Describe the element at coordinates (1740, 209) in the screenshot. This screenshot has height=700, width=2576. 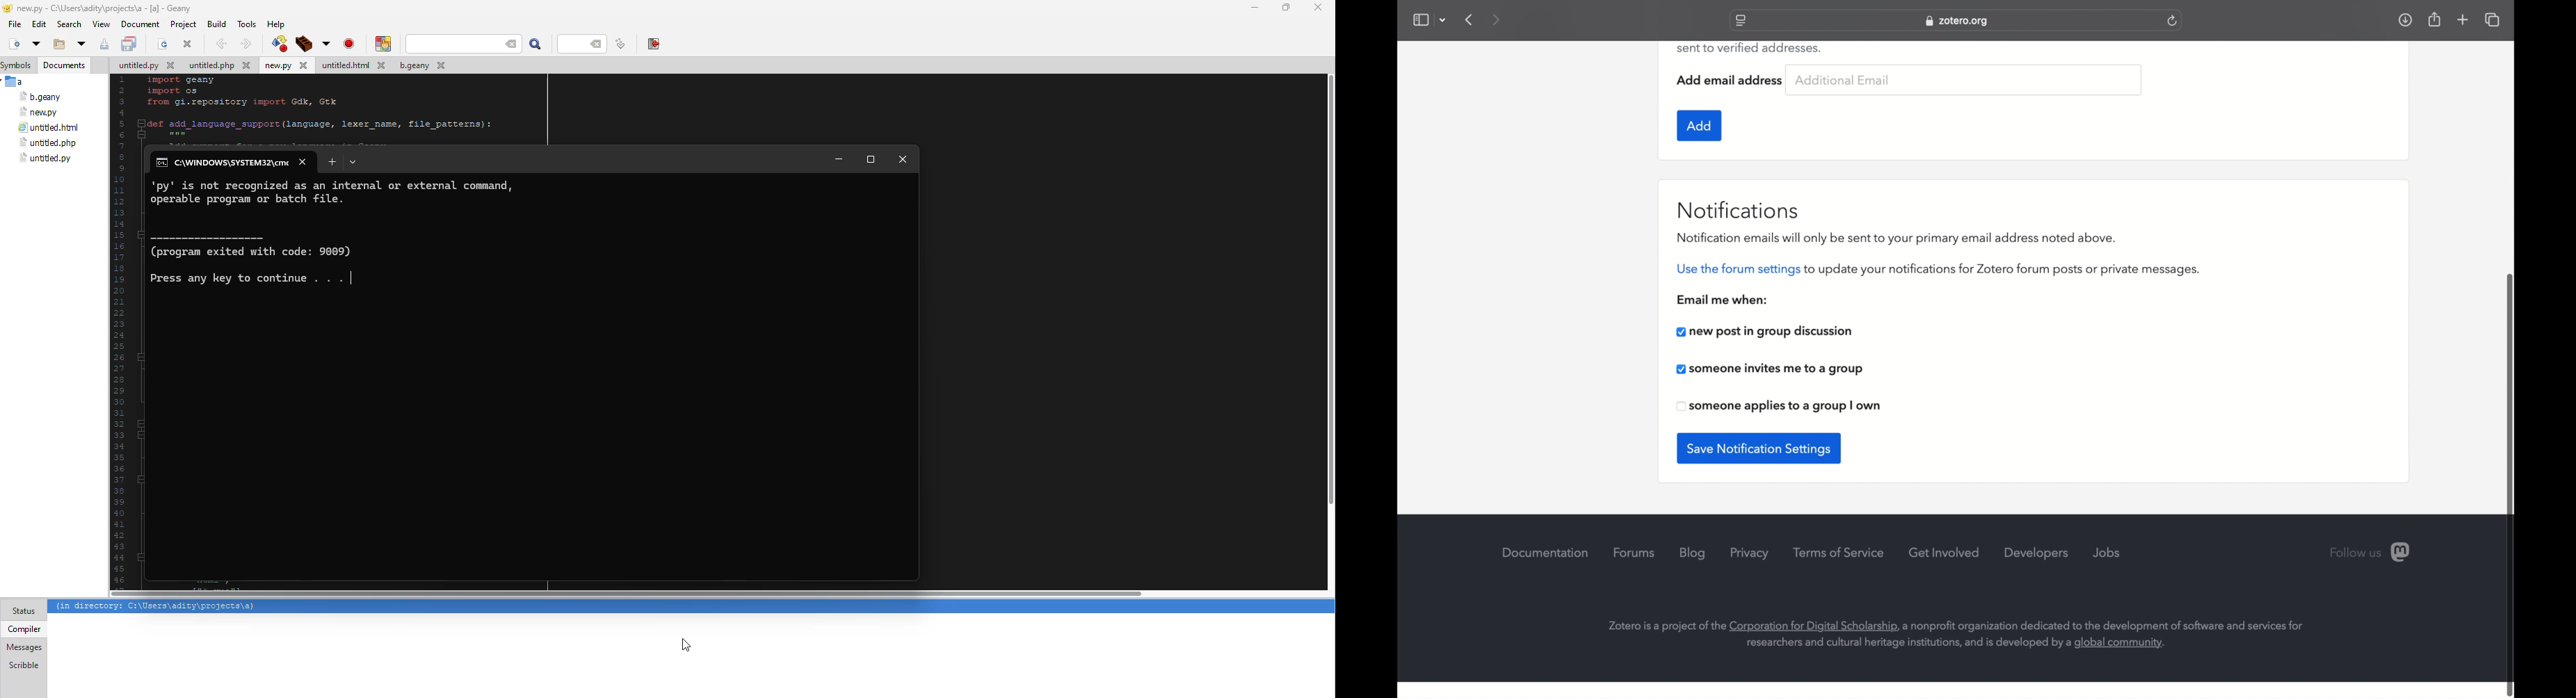
I see `notifications` at that location.